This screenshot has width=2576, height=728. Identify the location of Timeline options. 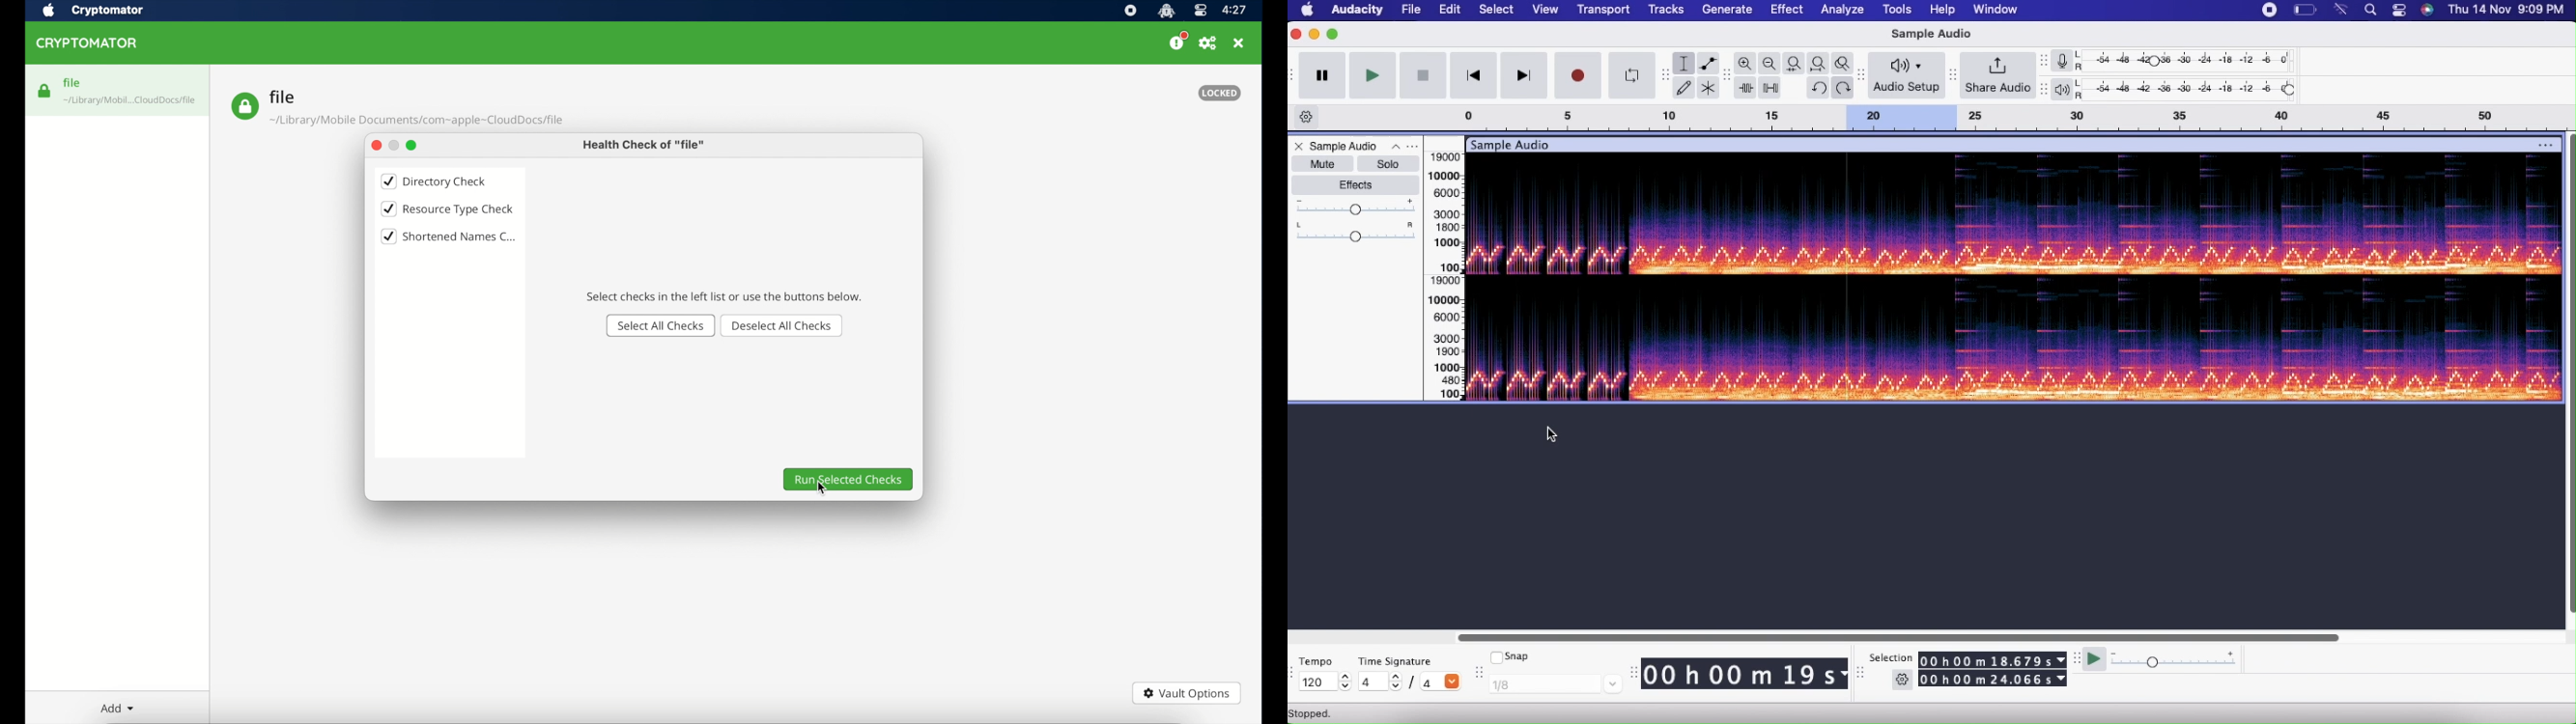
(1308, 115).